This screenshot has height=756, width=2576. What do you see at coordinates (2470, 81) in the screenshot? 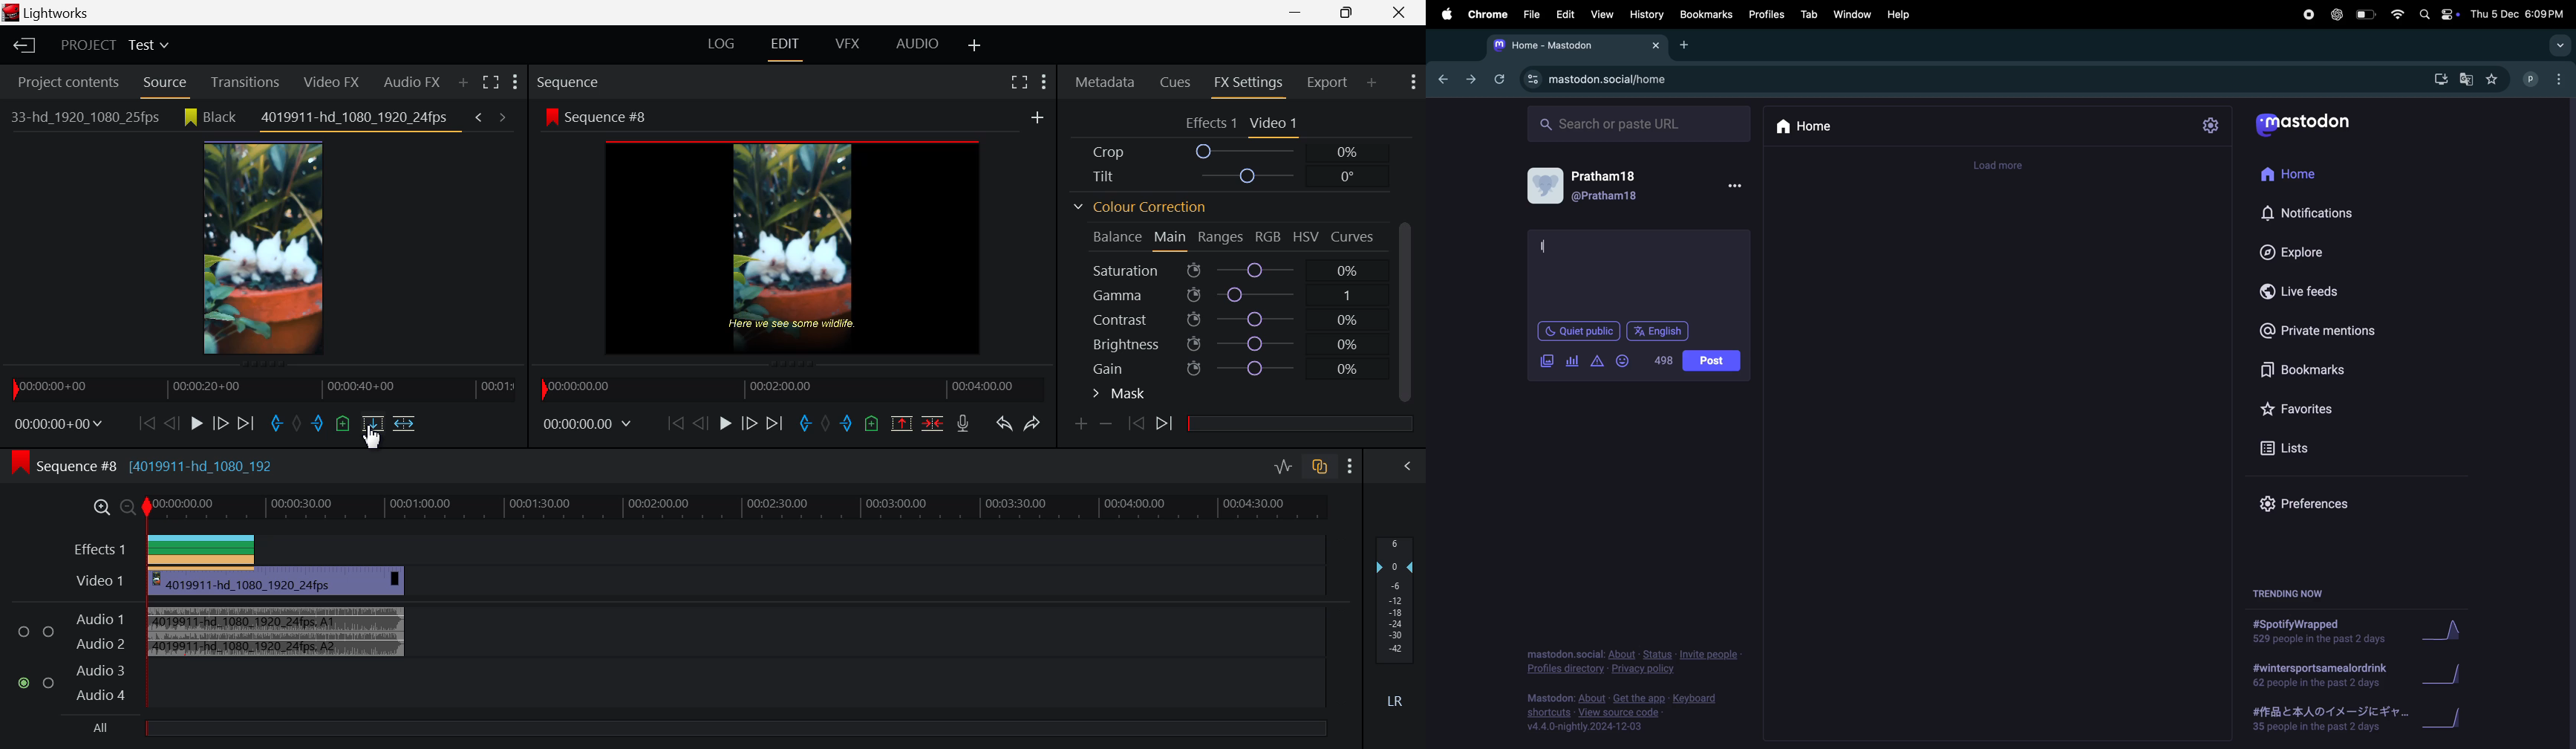
I see `google translate` at bounding box center [2470, 81].